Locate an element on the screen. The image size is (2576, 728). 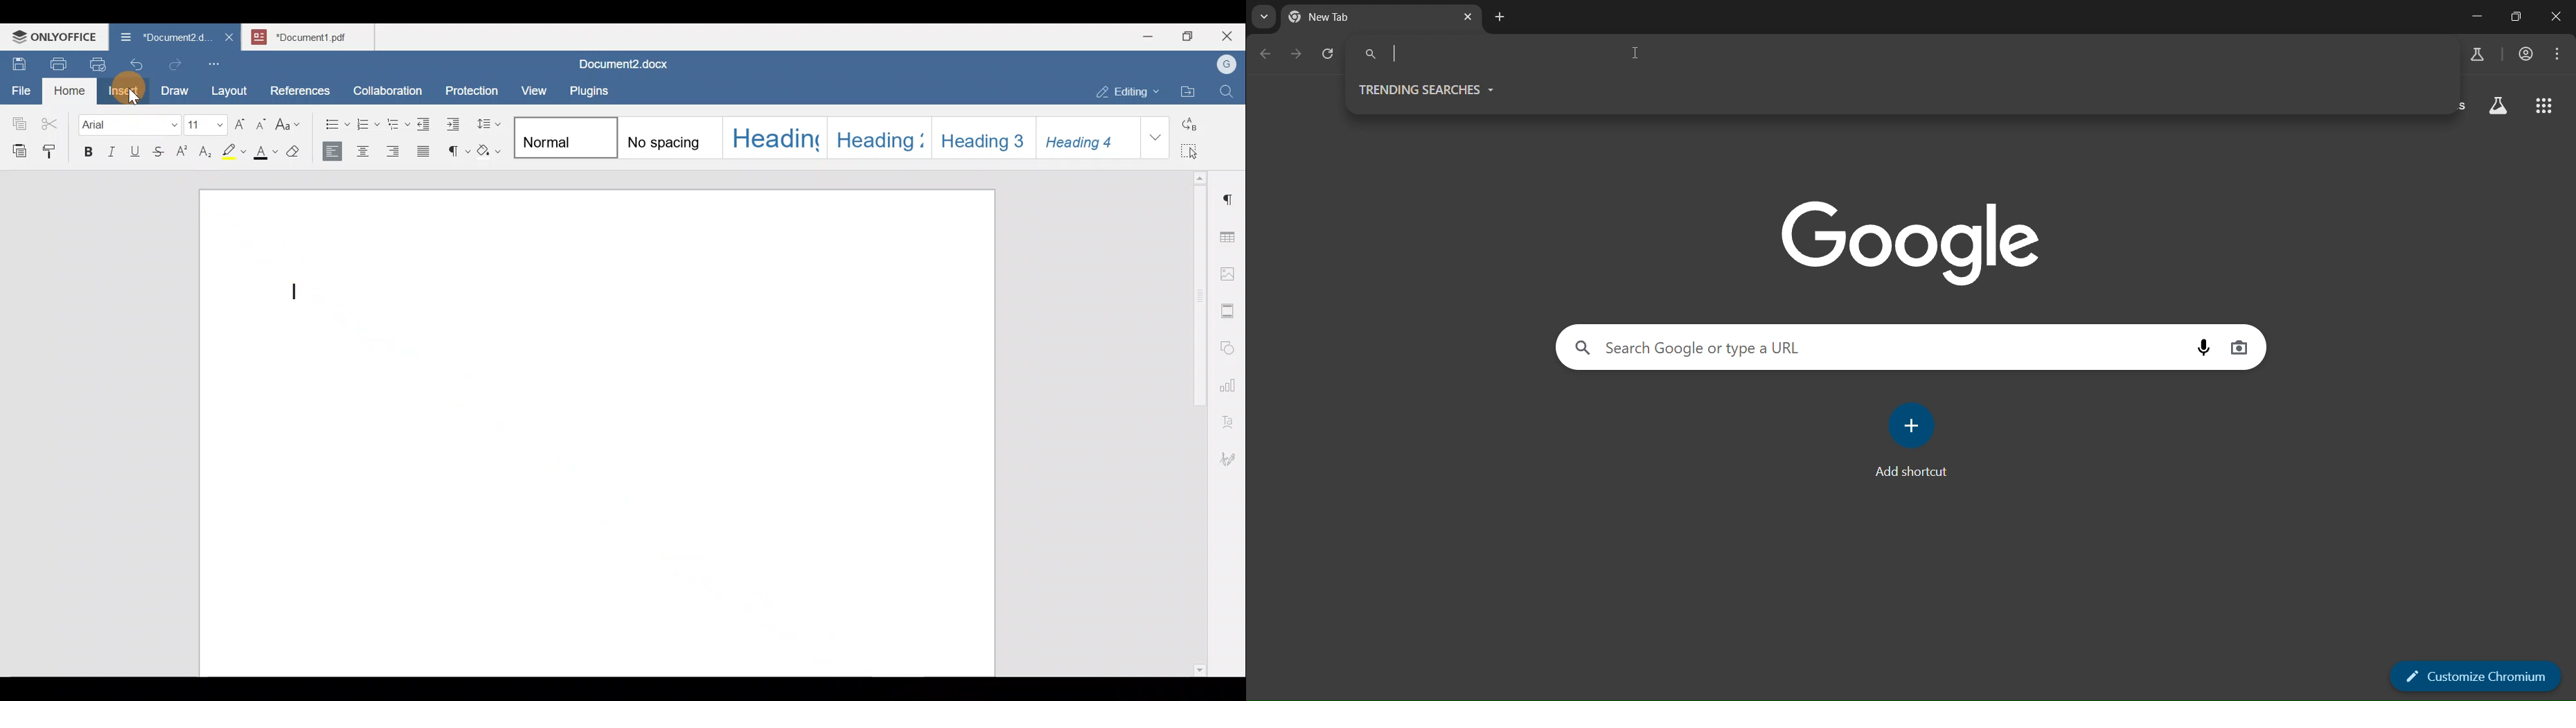
Font size is located at coordinates (207, 125).